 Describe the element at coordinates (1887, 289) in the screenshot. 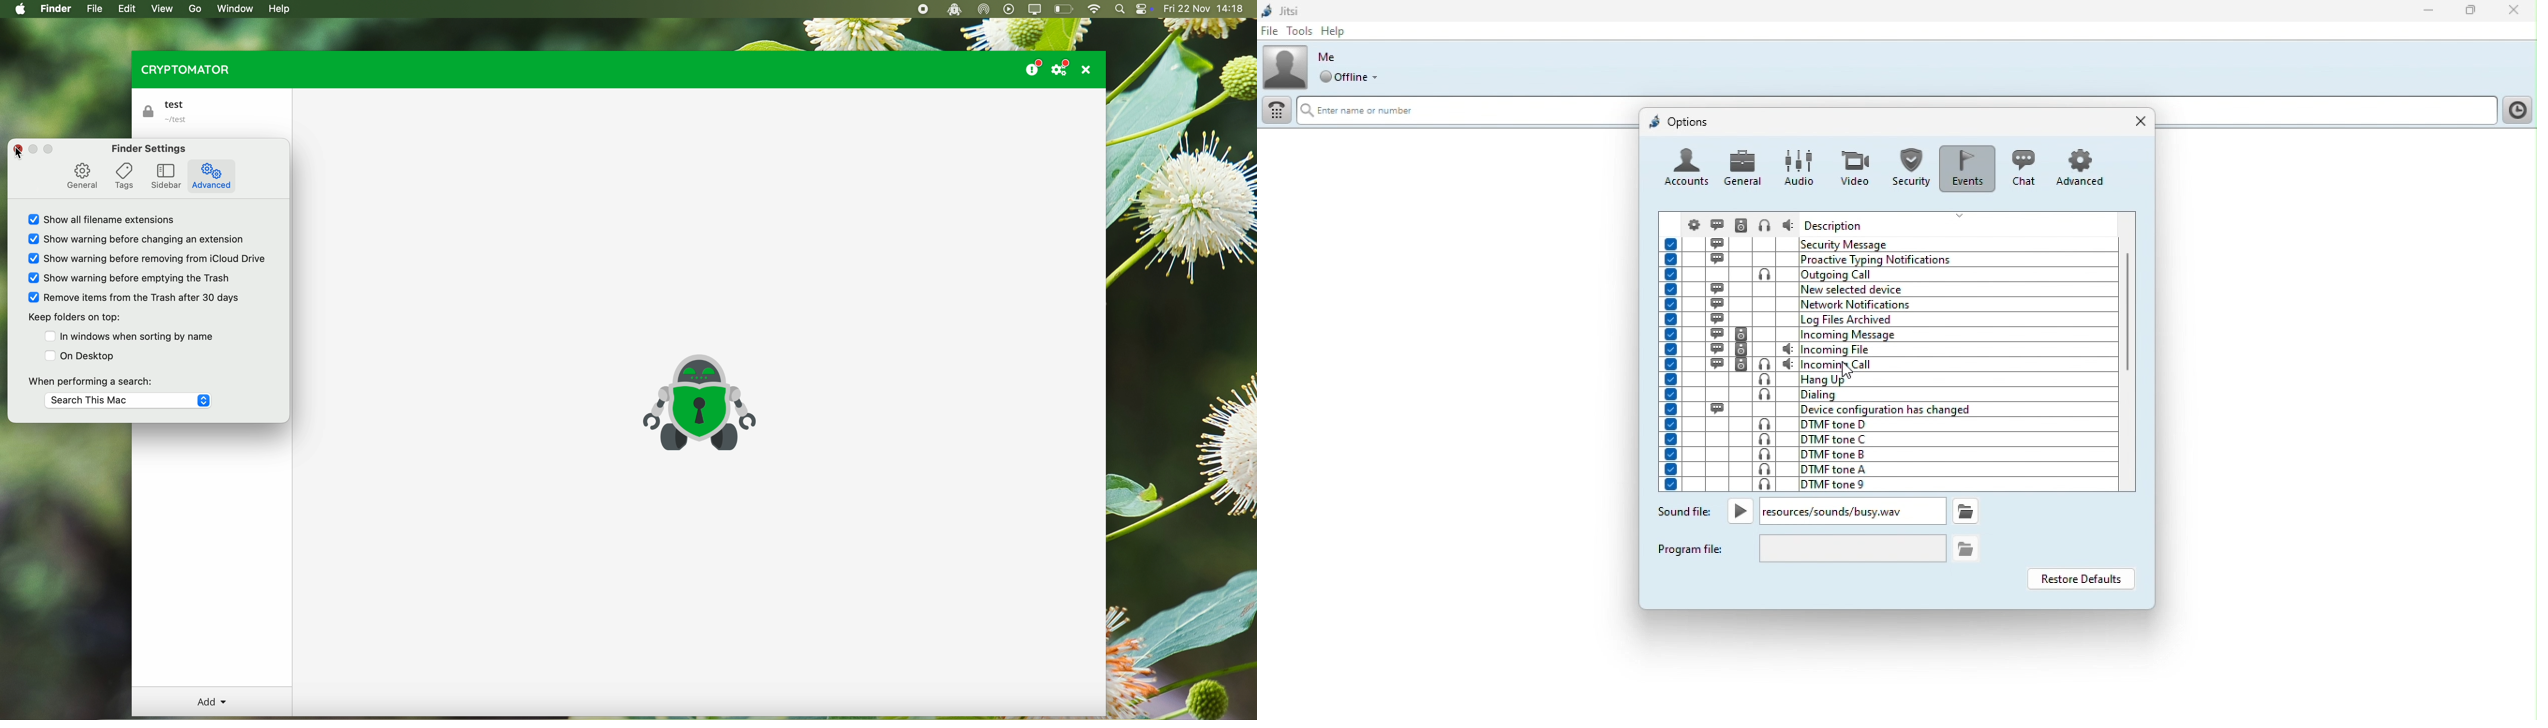

I see `new selected device ` at that location.